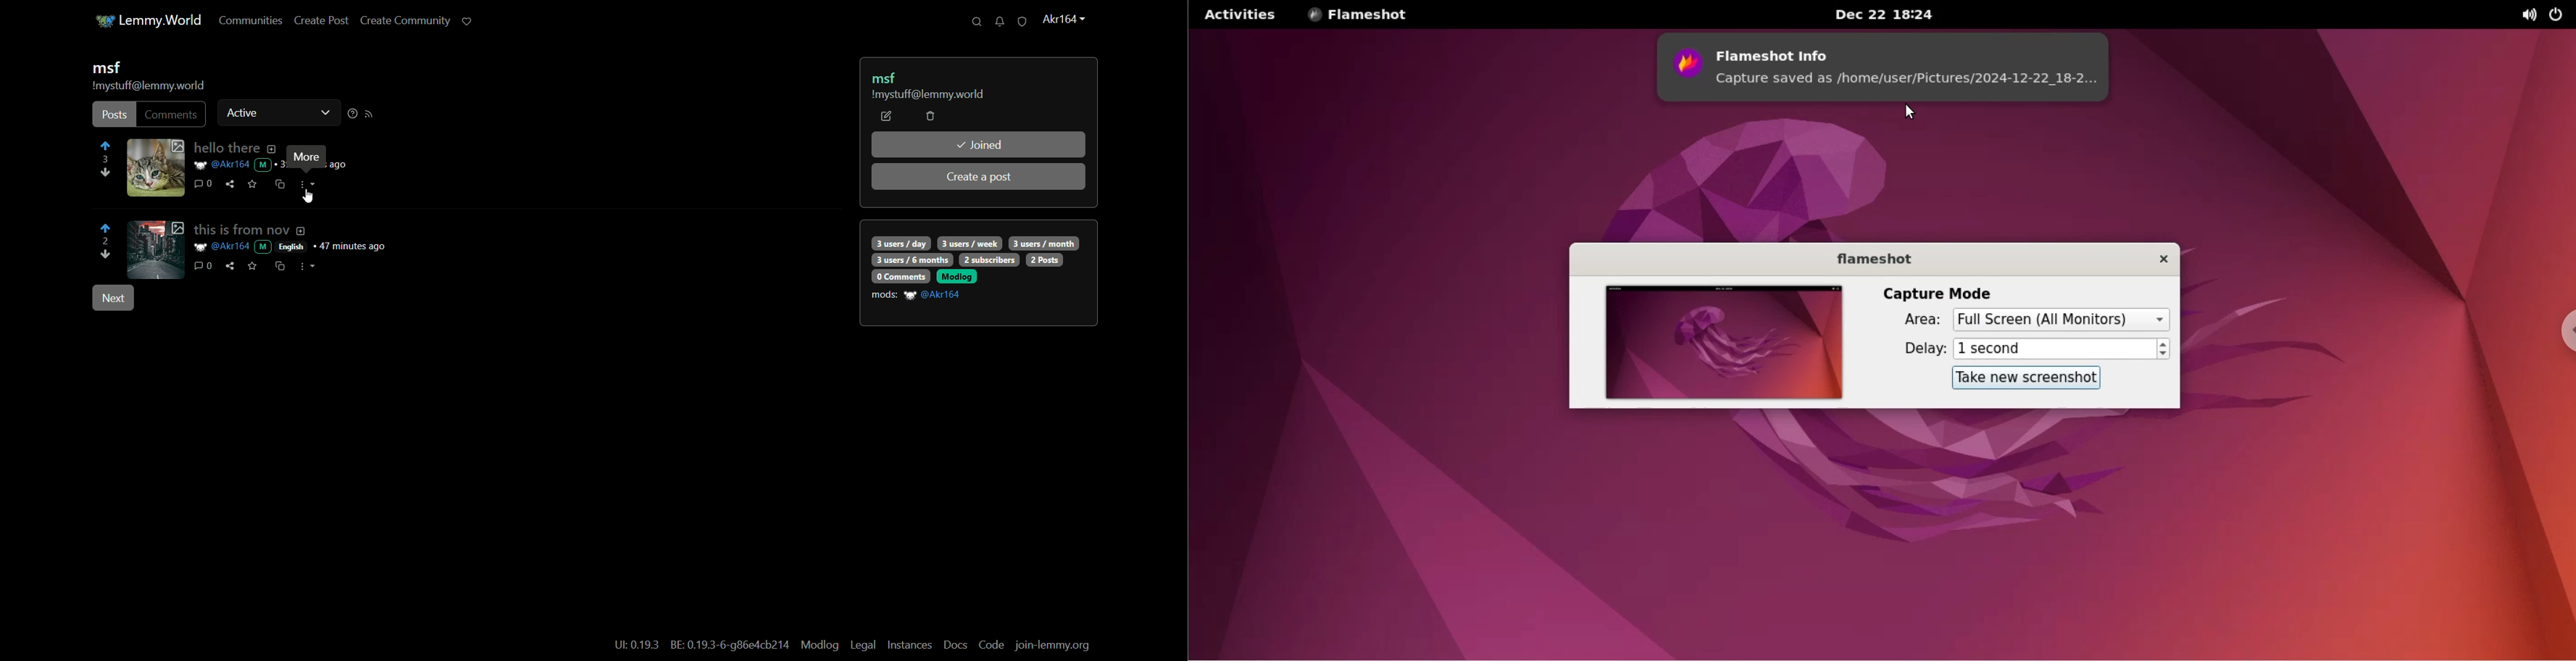  Describe the element at coordinates (2558, 320) in the screenshot. I see `chrome options` at that location.